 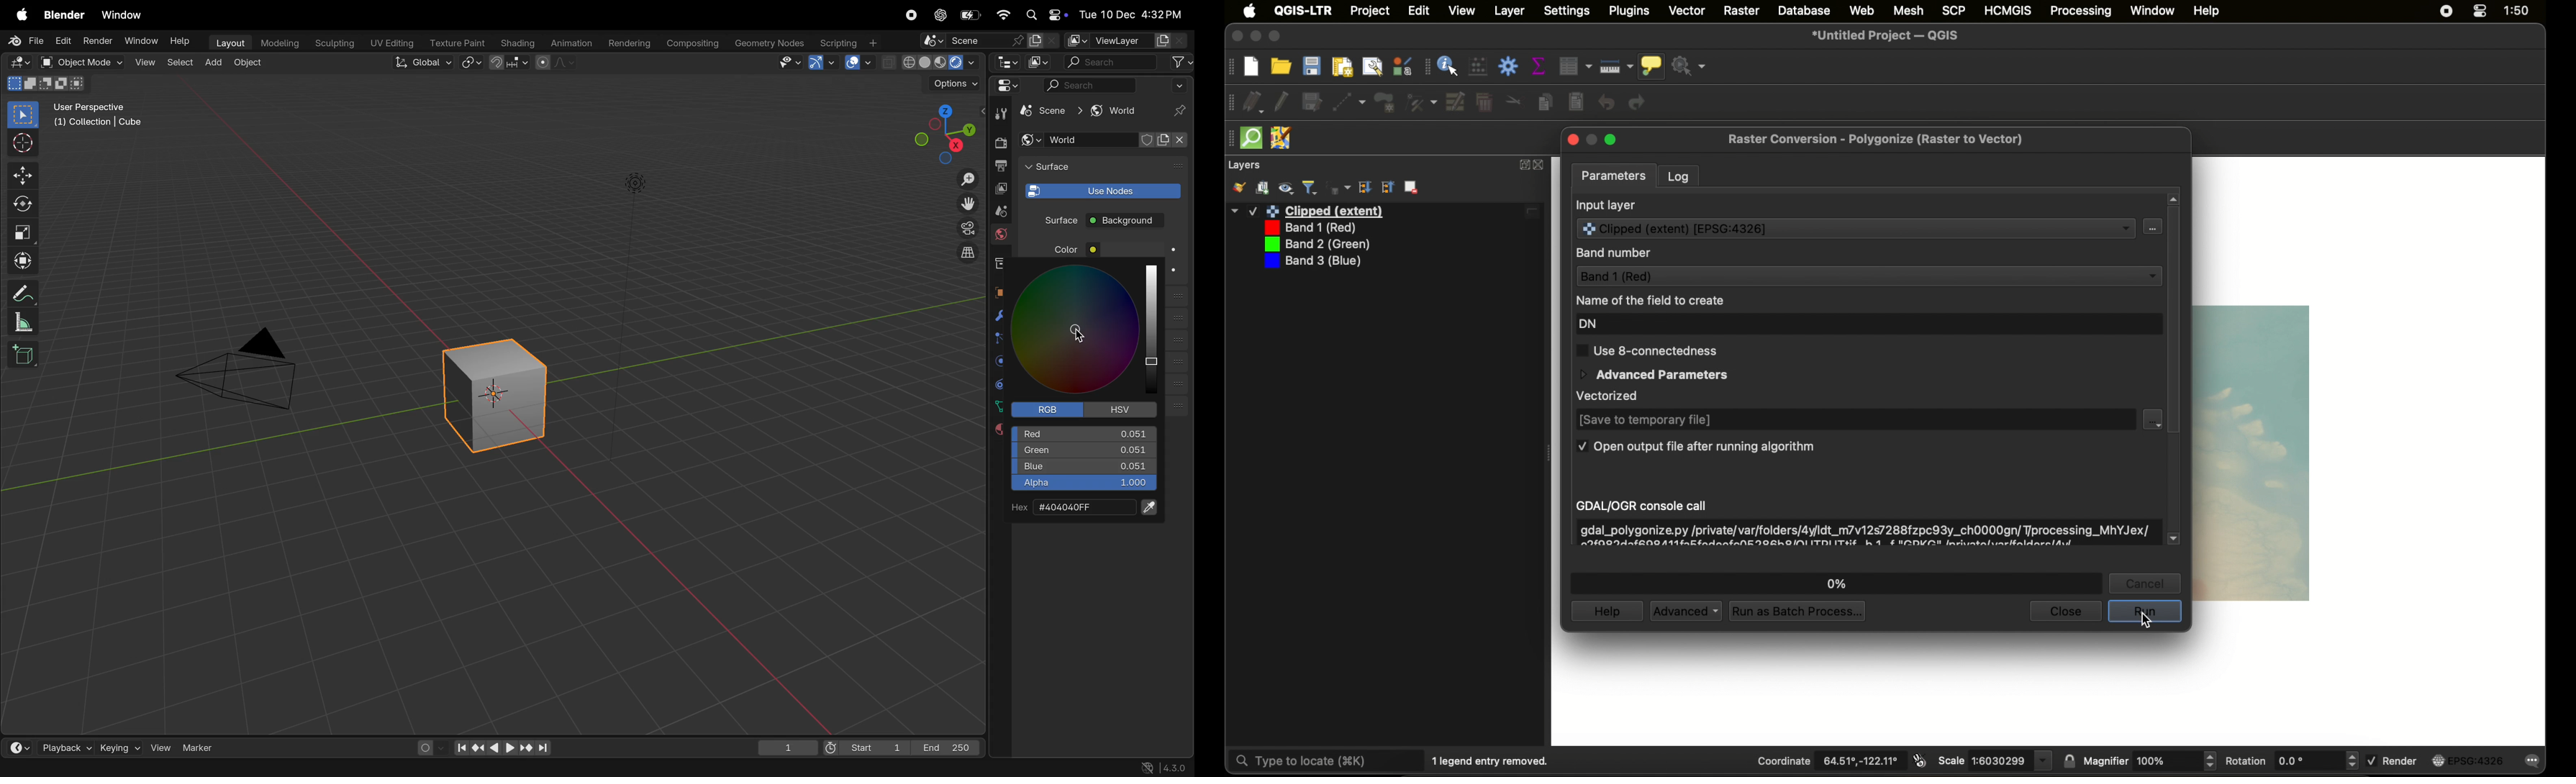 I want to click on World, so click(x=1001, y=236).